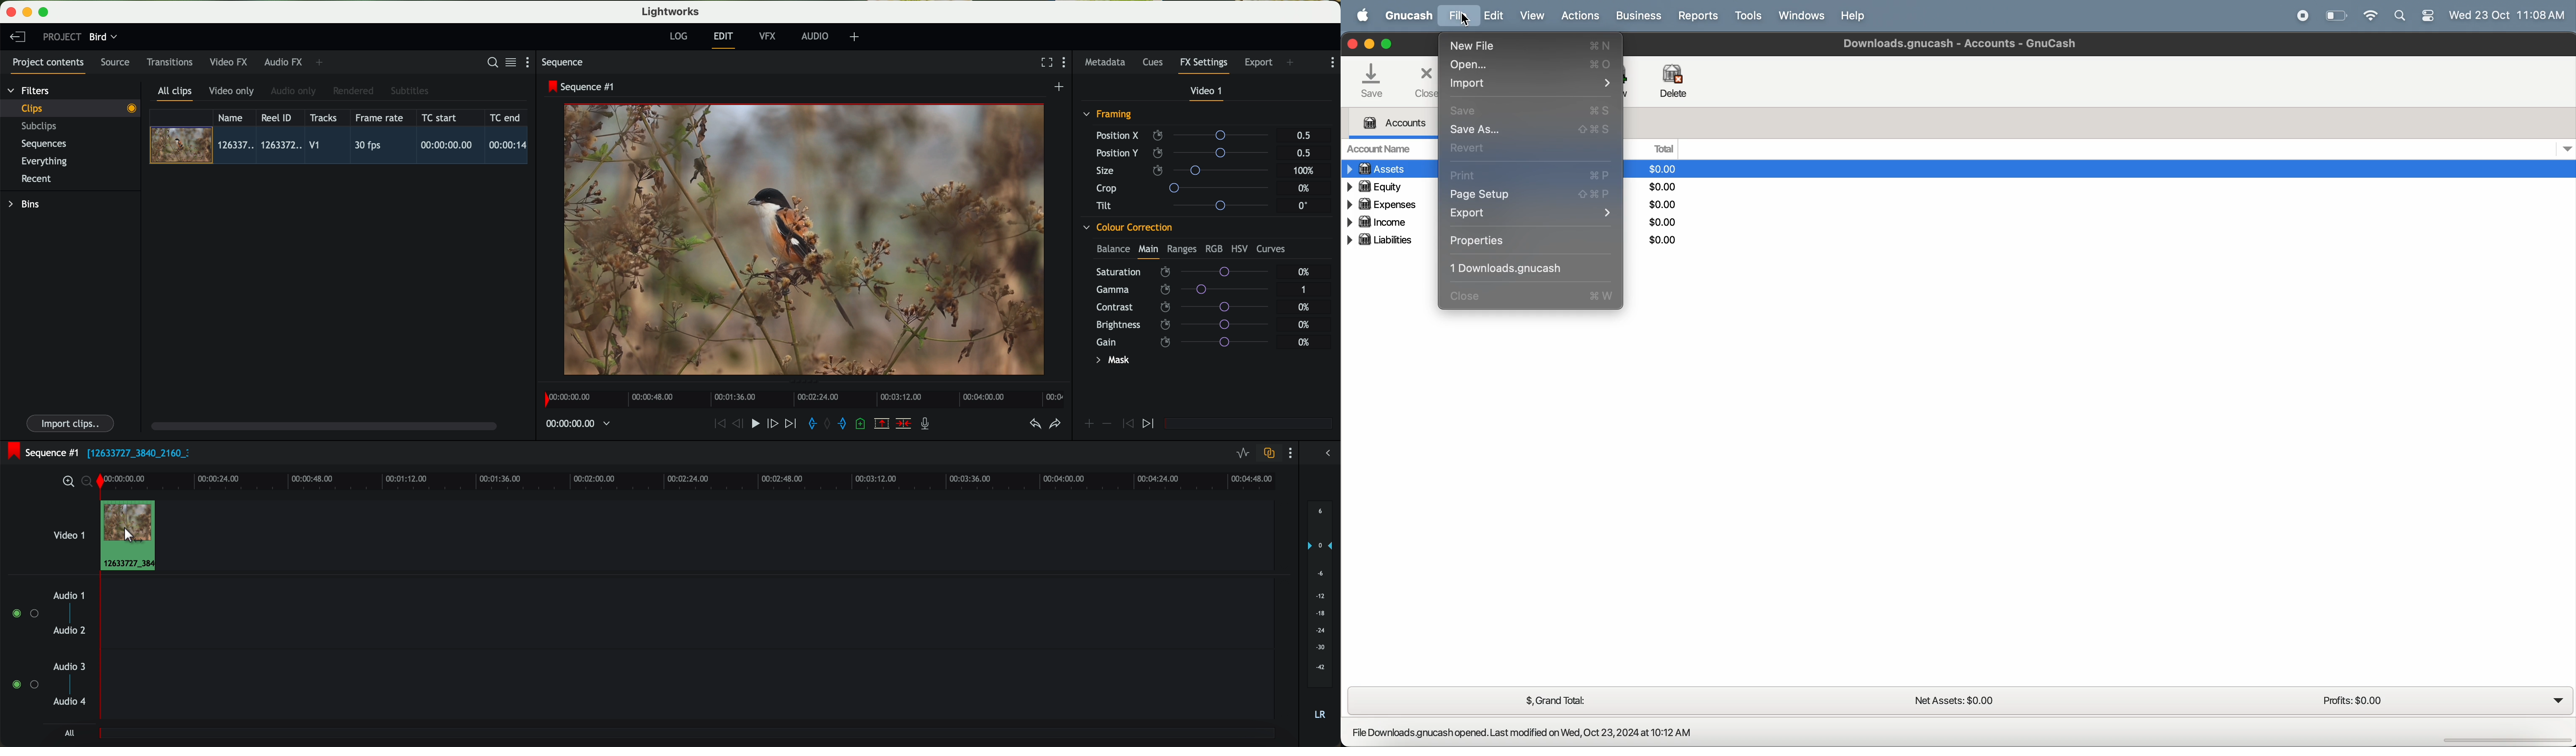 The image size is (2576, 756). I want to click on icon, so click(1150, 425).